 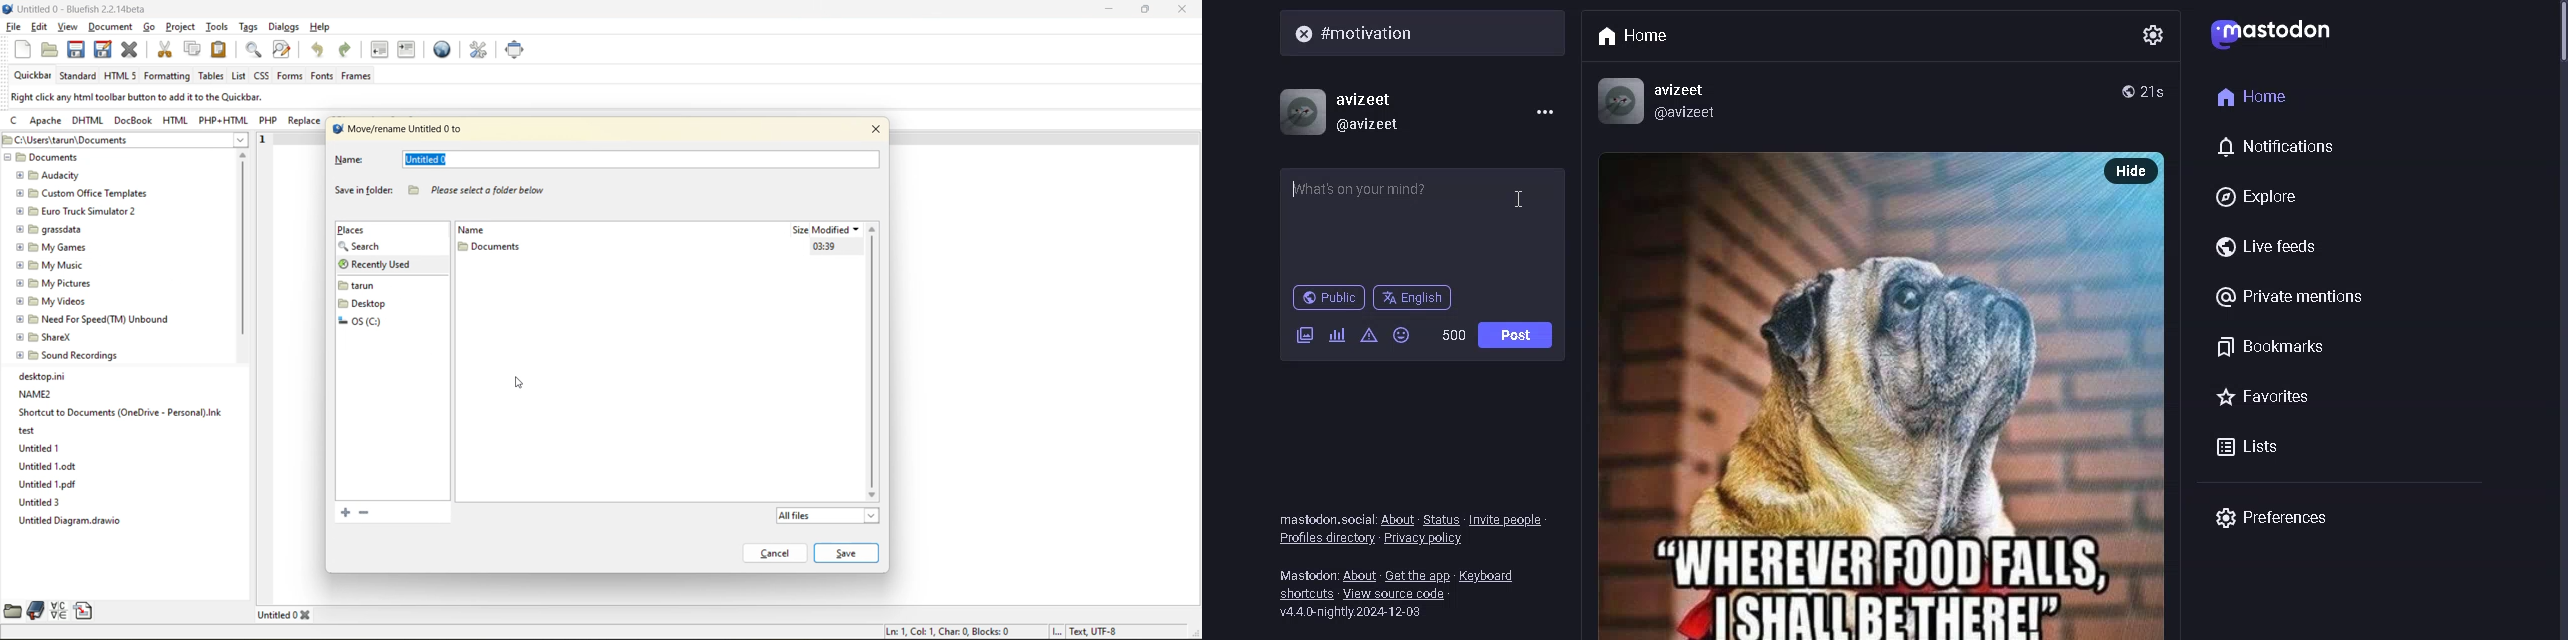 What do you see at coordinates (1540, 111) in the screenshot?
I see `menu` at bounding box center [1540, 111].